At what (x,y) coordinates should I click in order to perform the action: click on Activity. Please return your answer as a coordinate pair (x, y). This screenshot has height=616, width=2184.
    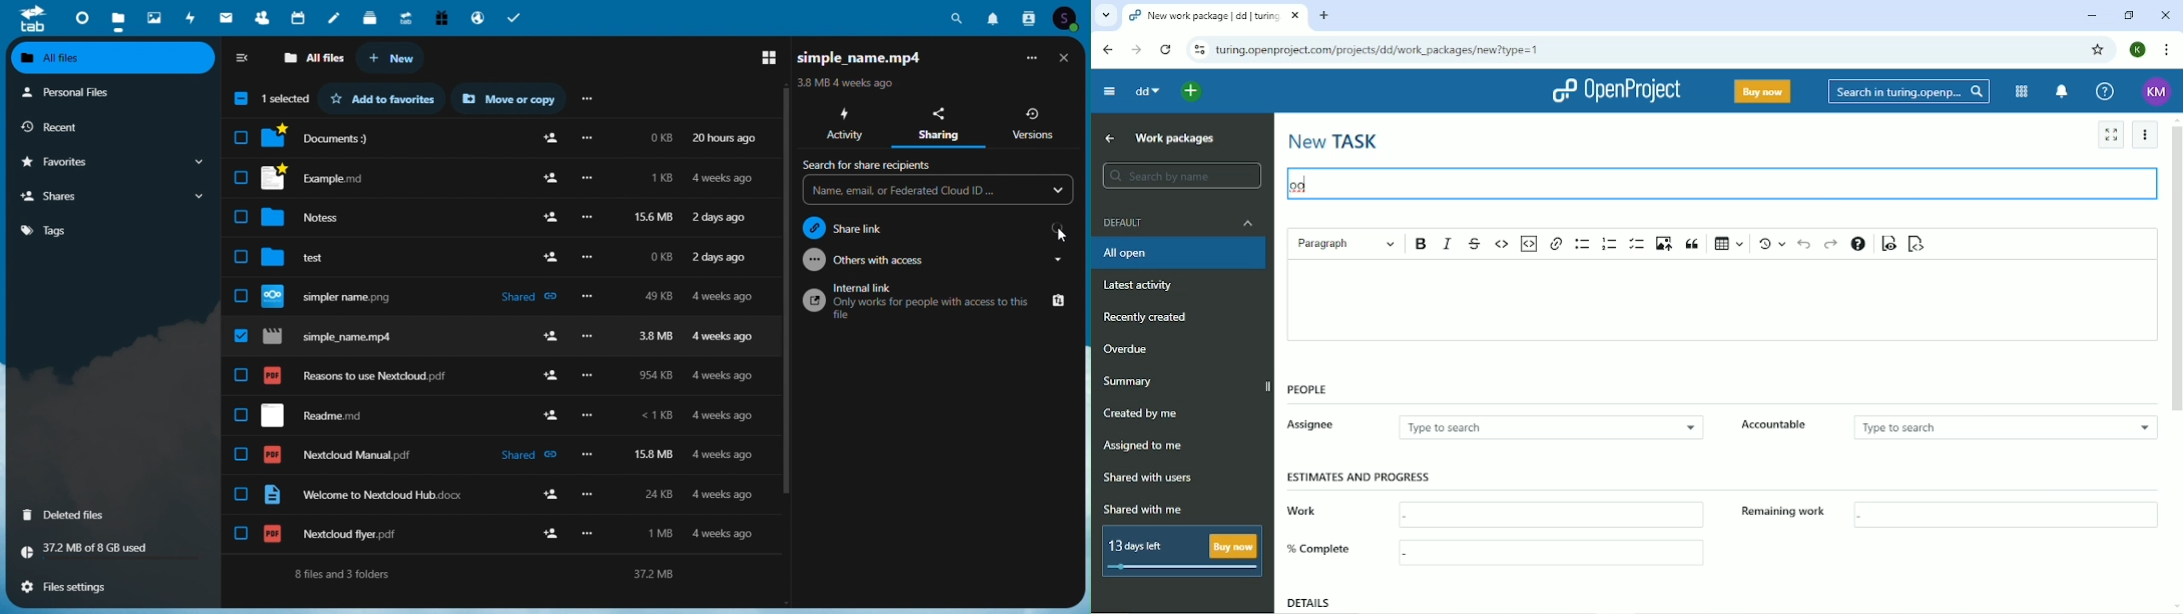
    Looking at the image, I should click on (192, 17).